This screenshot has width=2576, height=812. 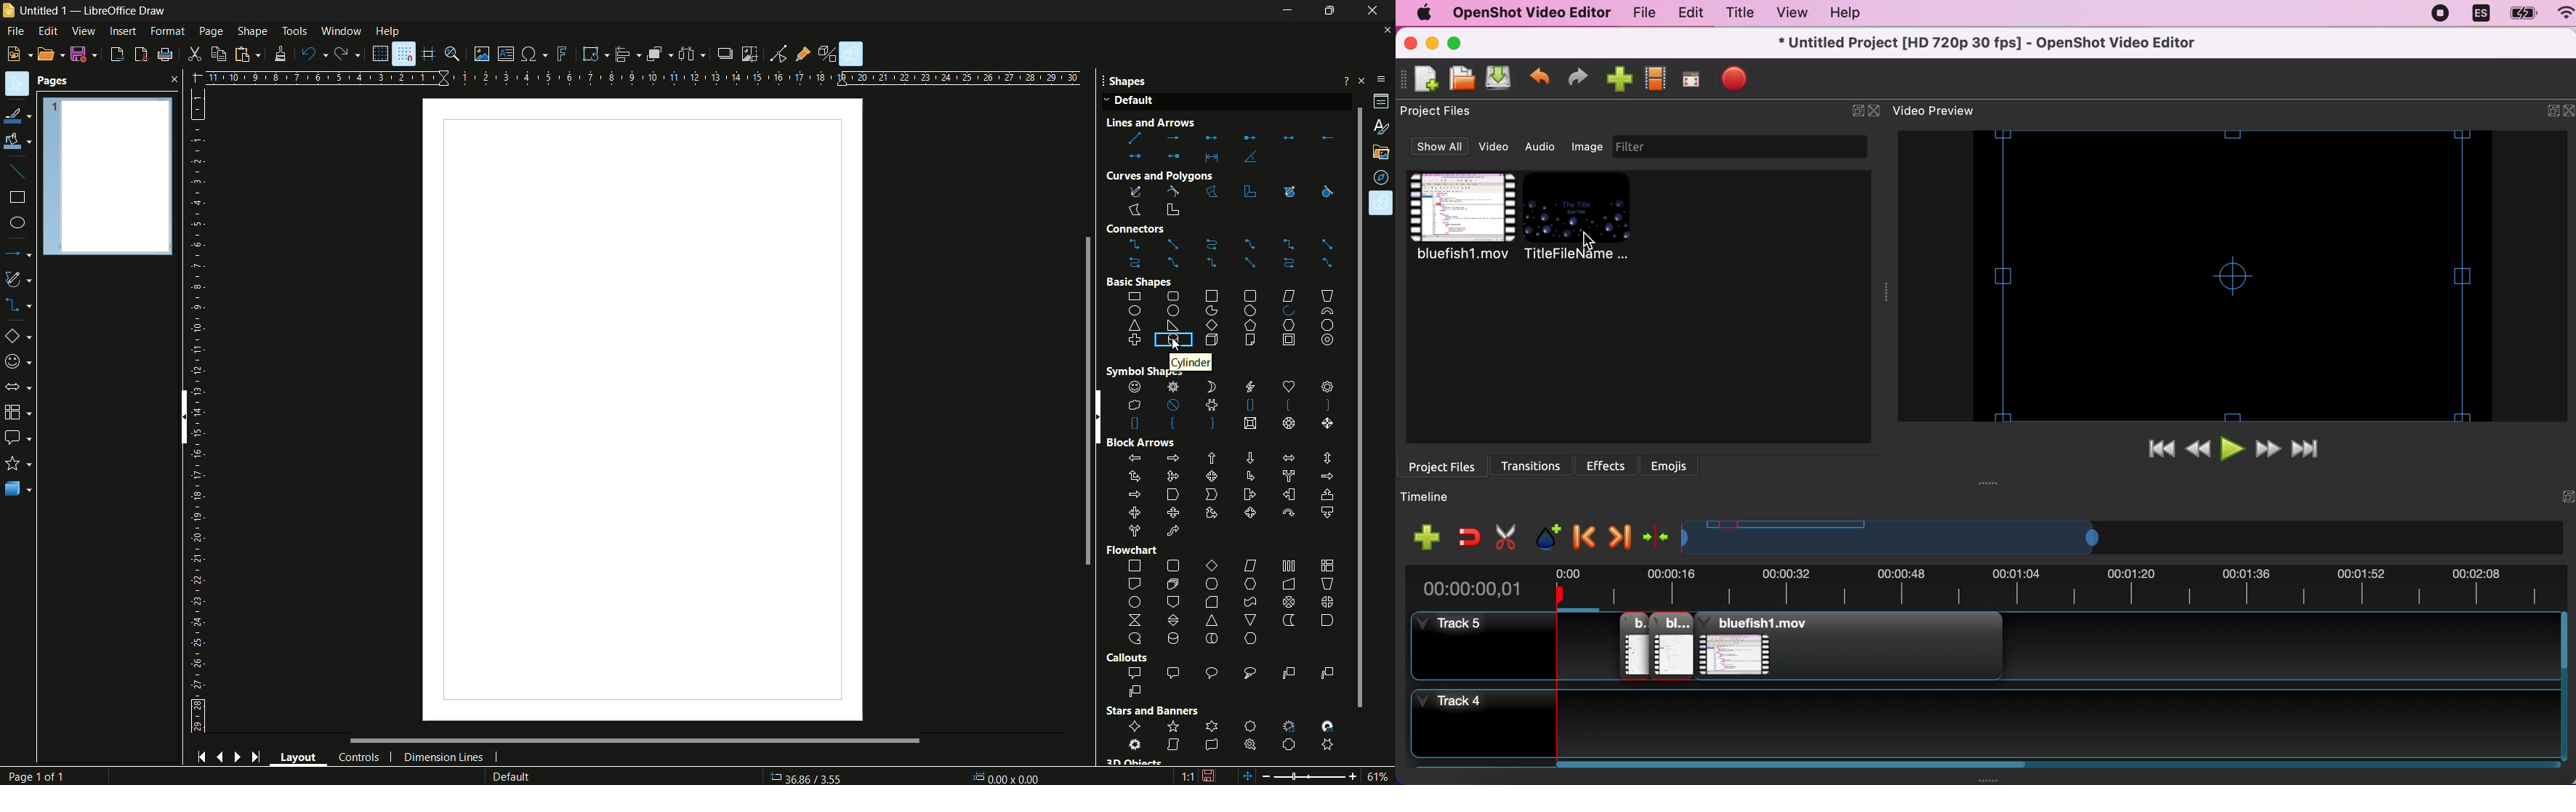 What do you see at coordinates (1232, 318) in the screenshot?
I see `basic shapes` at bounding box center [1232, 318].